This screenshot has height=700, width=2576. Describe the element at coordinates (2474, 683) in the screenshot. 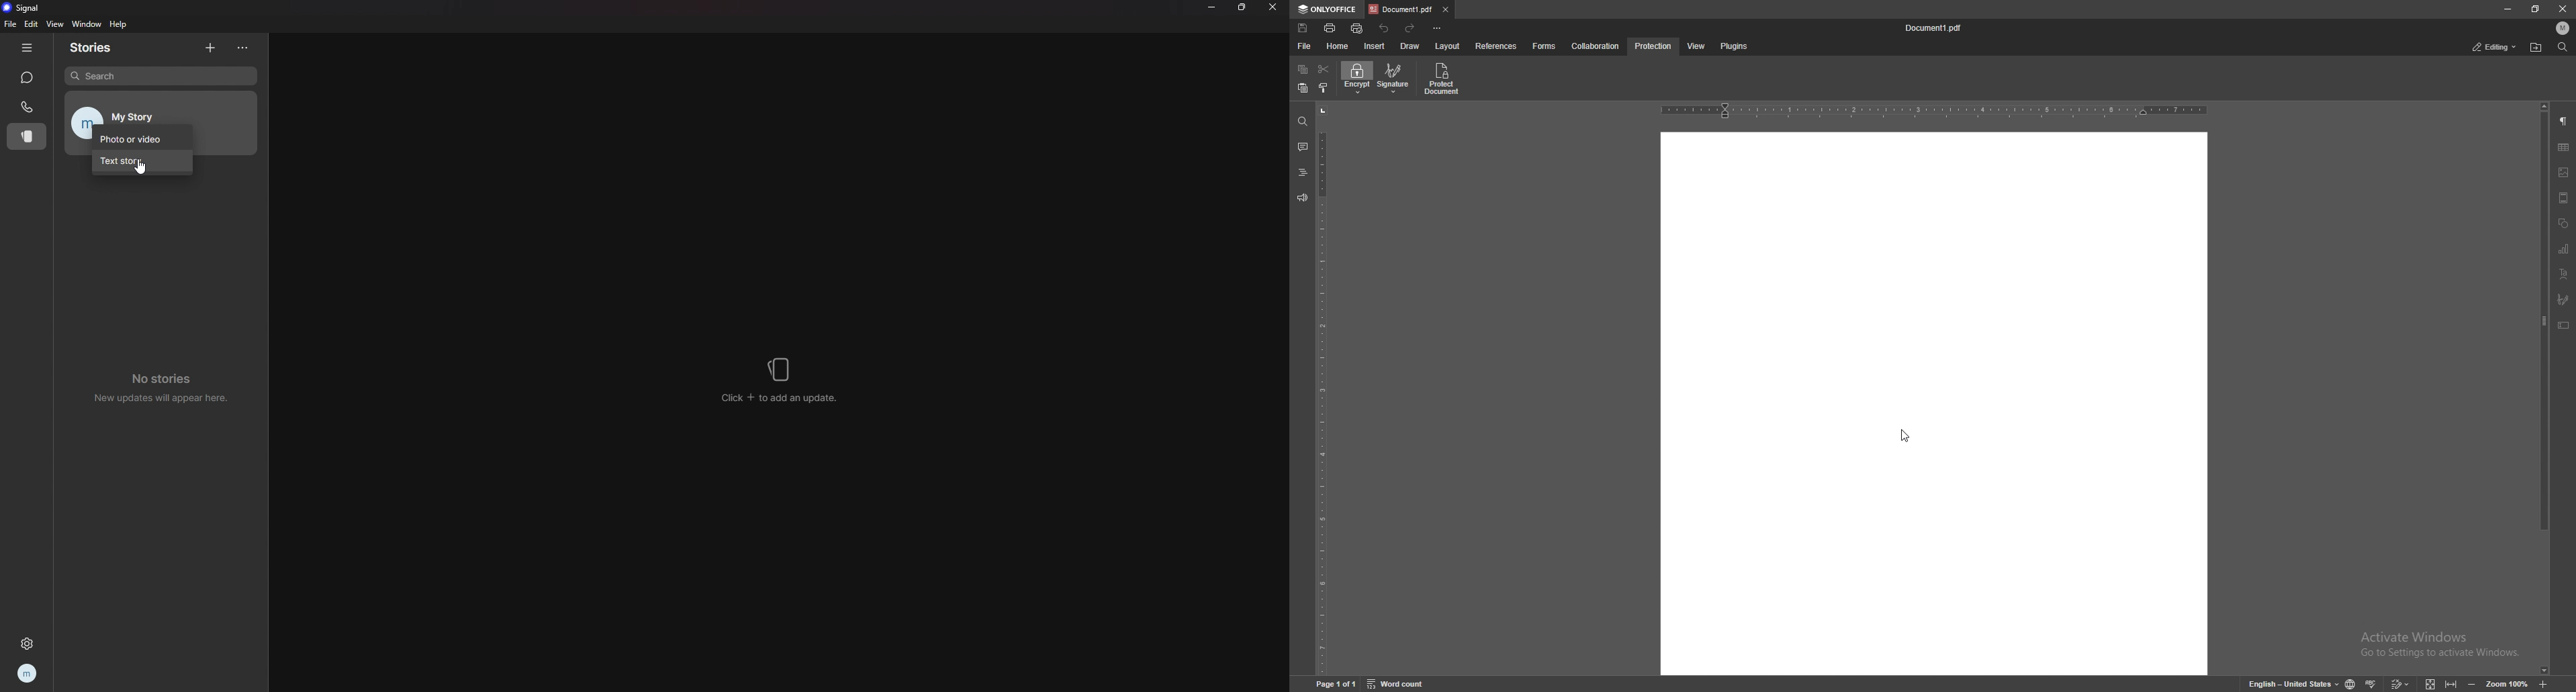

I see `zoom out` at that location.